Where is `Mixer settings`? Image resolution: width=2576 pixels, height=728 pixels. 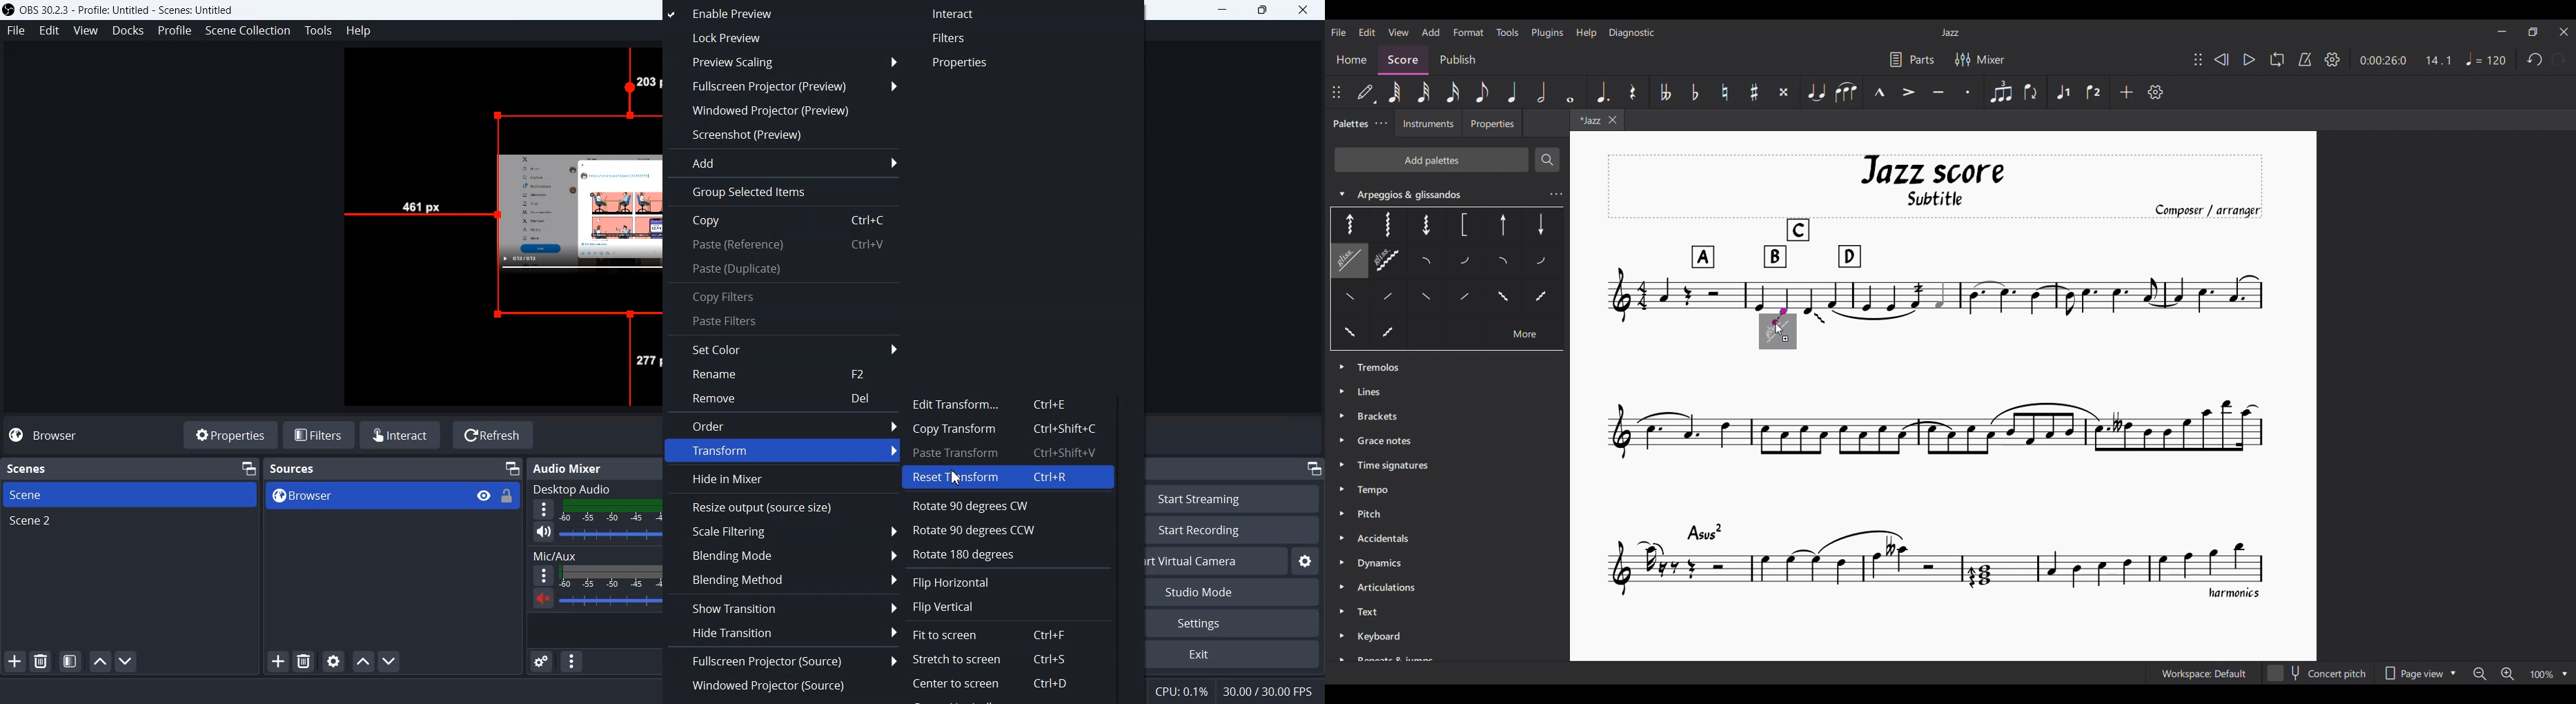 Mixer settings is located at coordinates (1979, 59).